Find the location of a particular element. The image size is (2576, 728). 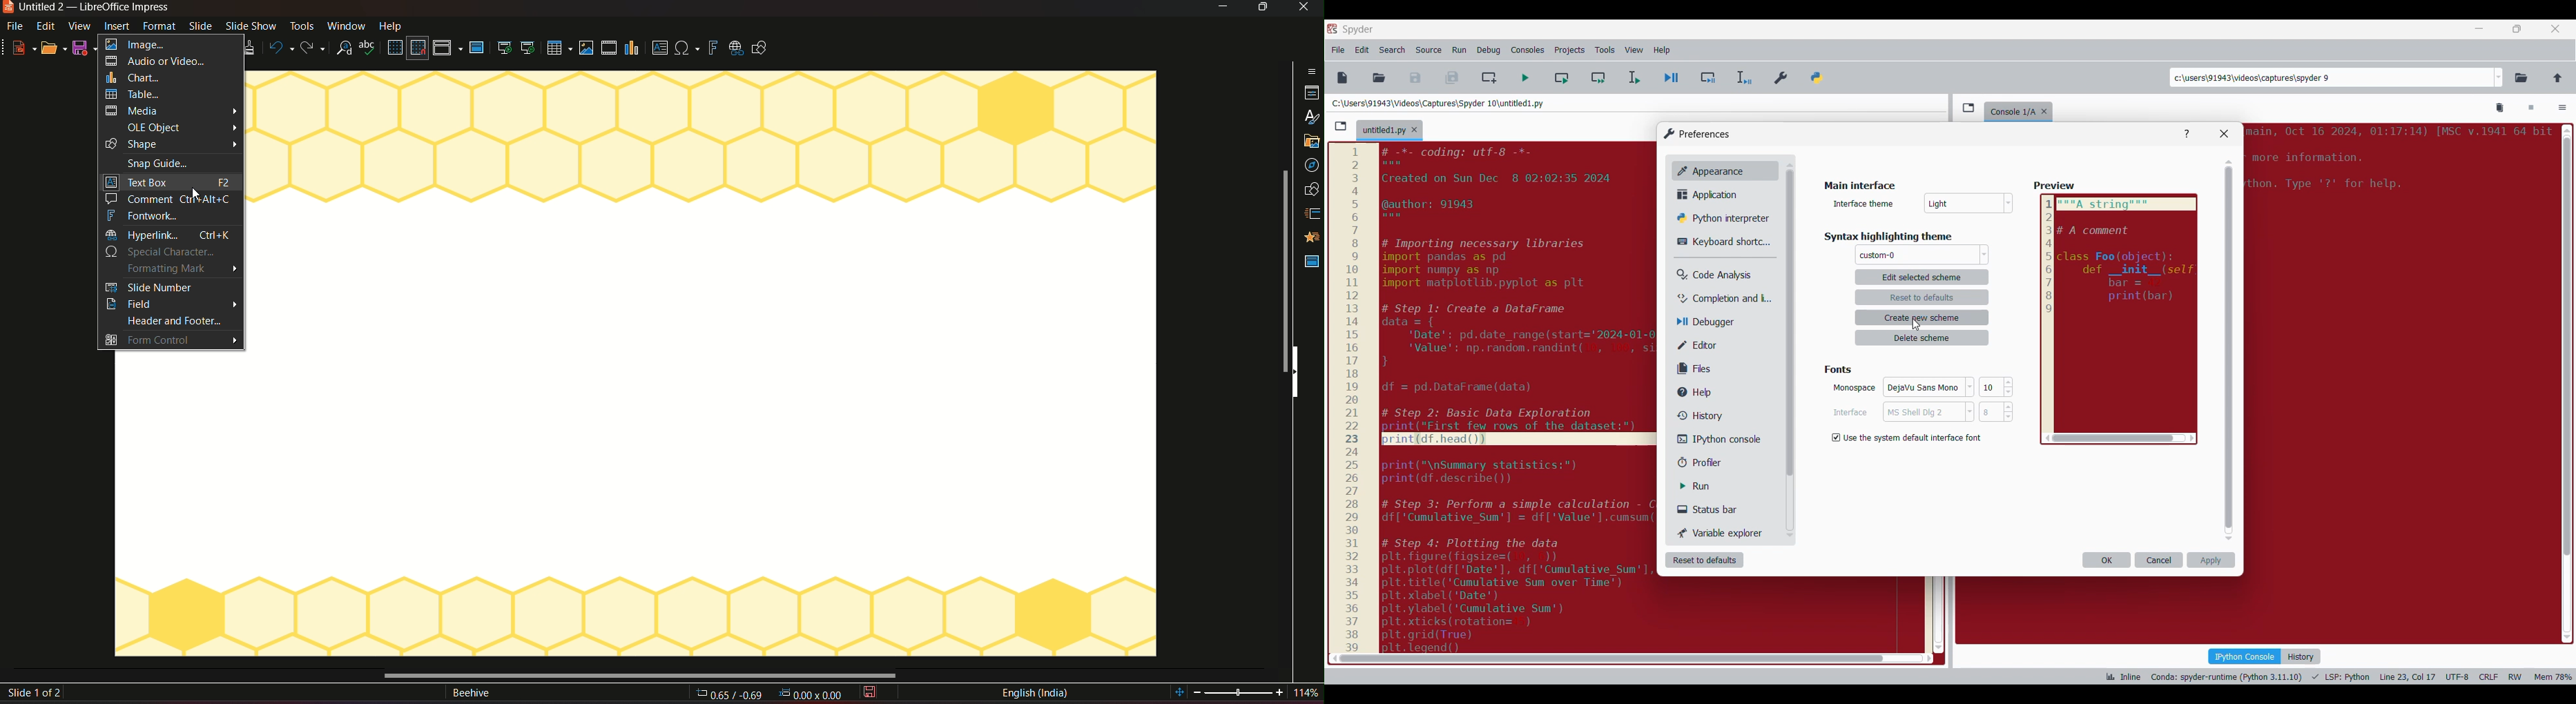

Section title is located at coordinates (1888, 237).